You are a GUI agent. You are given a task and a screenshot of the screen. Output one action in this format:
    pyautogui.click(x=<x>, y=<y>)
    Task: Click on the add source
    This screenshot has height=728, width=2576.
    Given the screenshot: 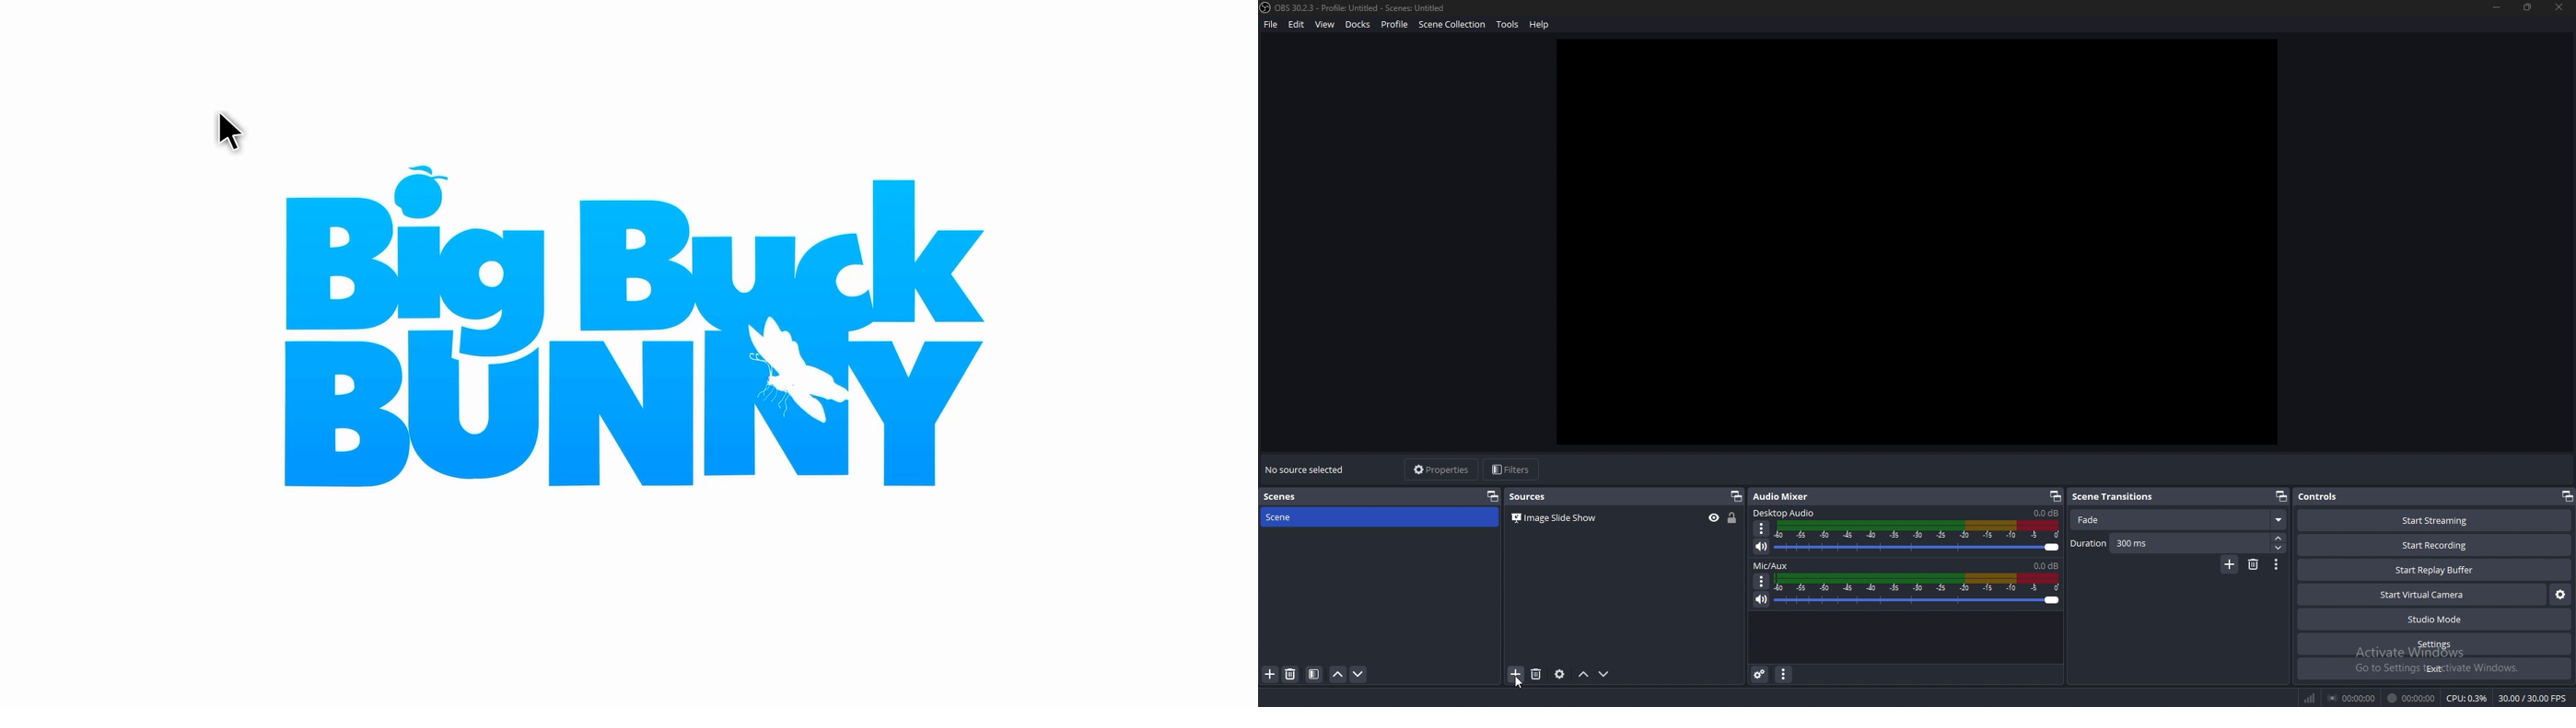 What is the action you would take?
    pyautogui.click(x=1516, y=673)
    